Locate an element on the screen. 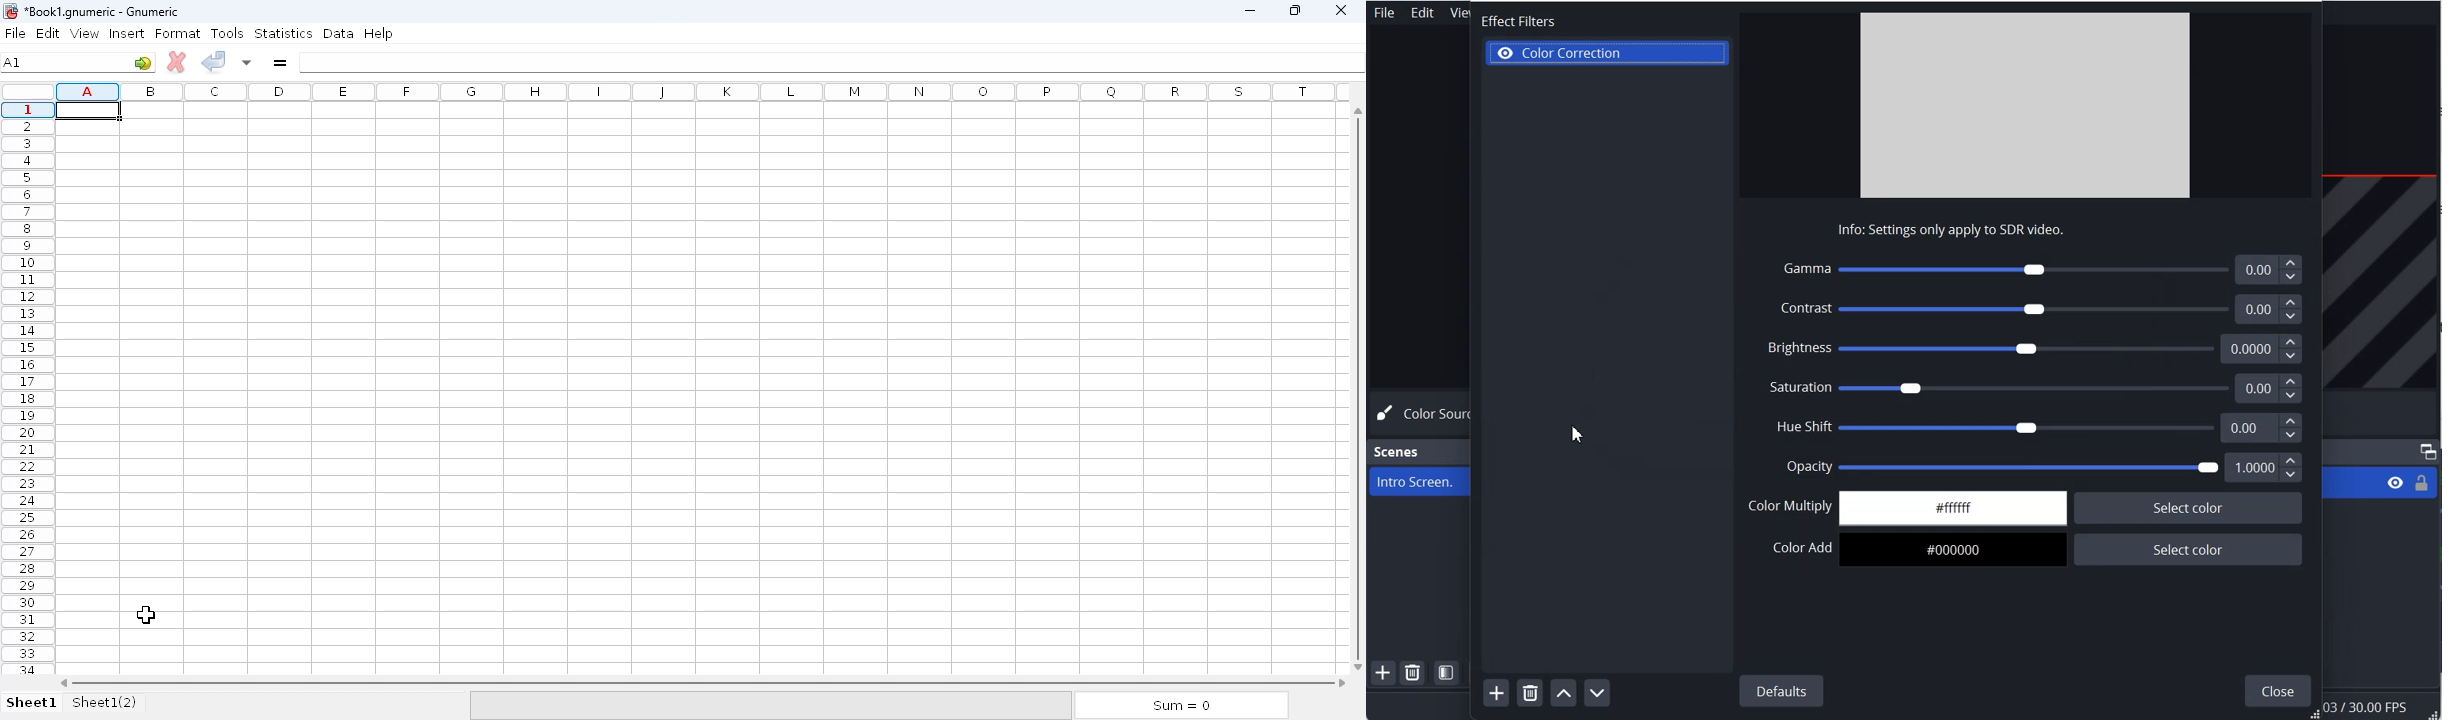 The height and width of the screenshot is (728, 2464). Add Scene is located at coordinates (1383, 673).